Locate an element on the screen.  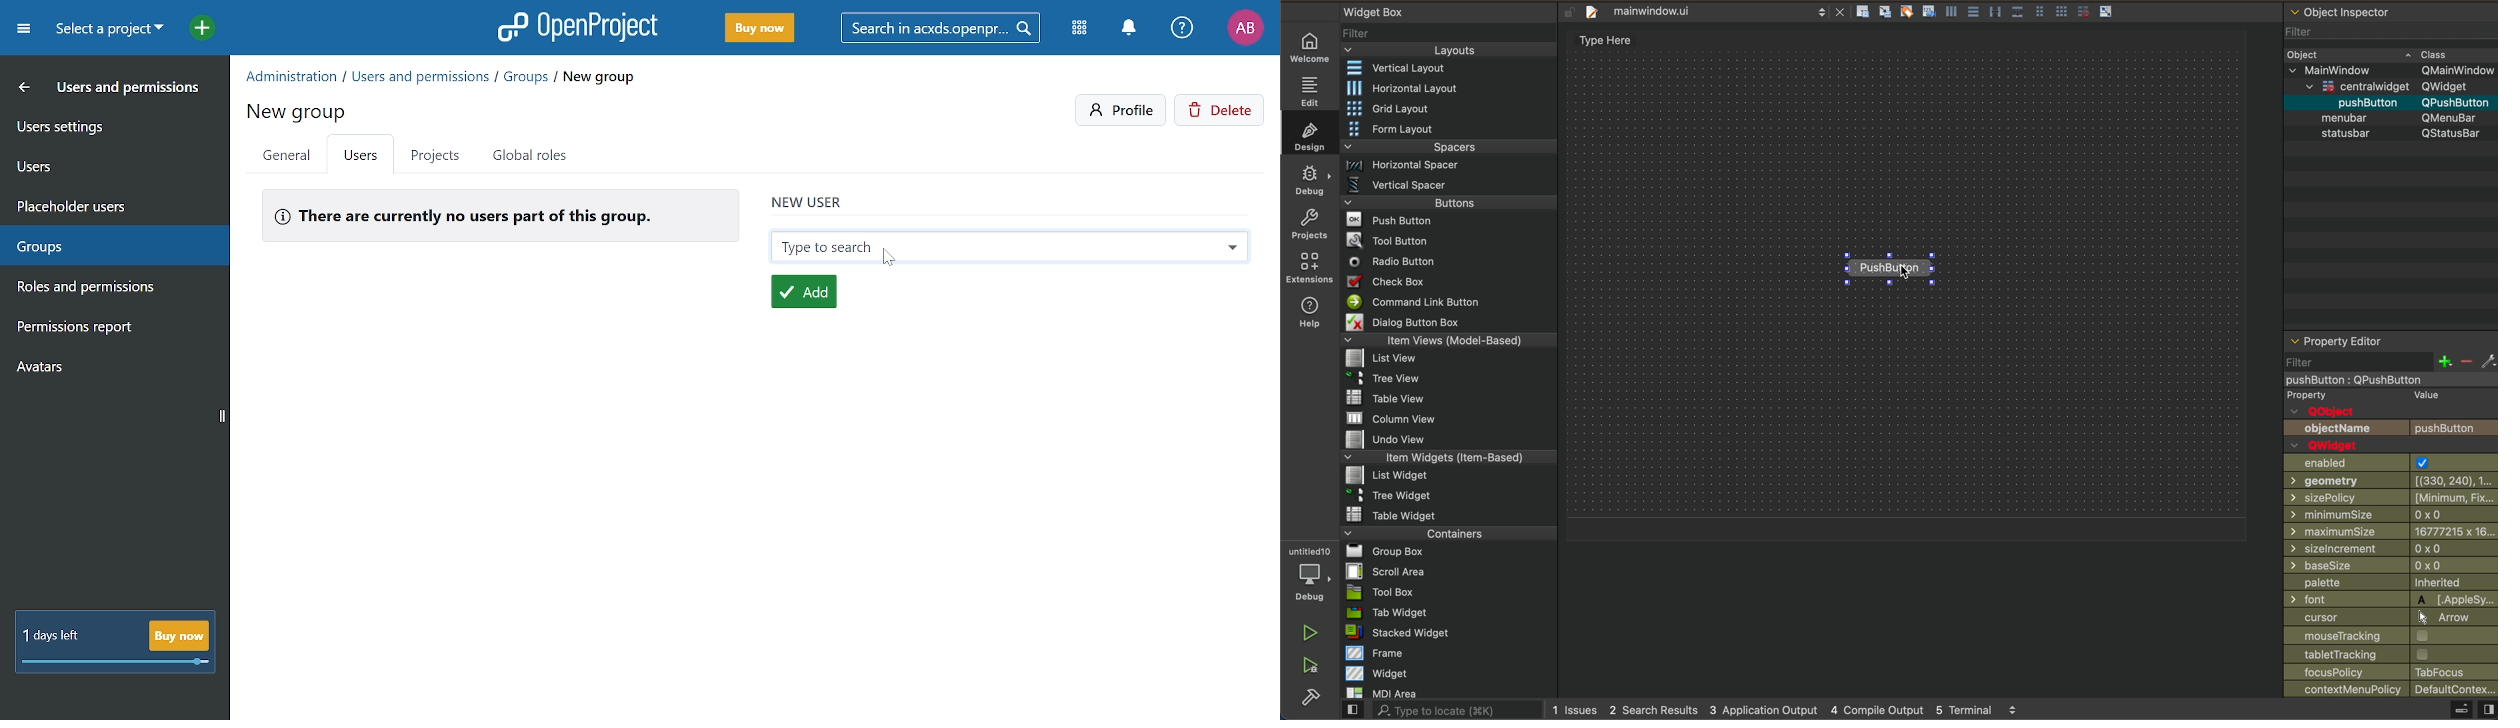
Profile is located at coordinates (1122, 110).